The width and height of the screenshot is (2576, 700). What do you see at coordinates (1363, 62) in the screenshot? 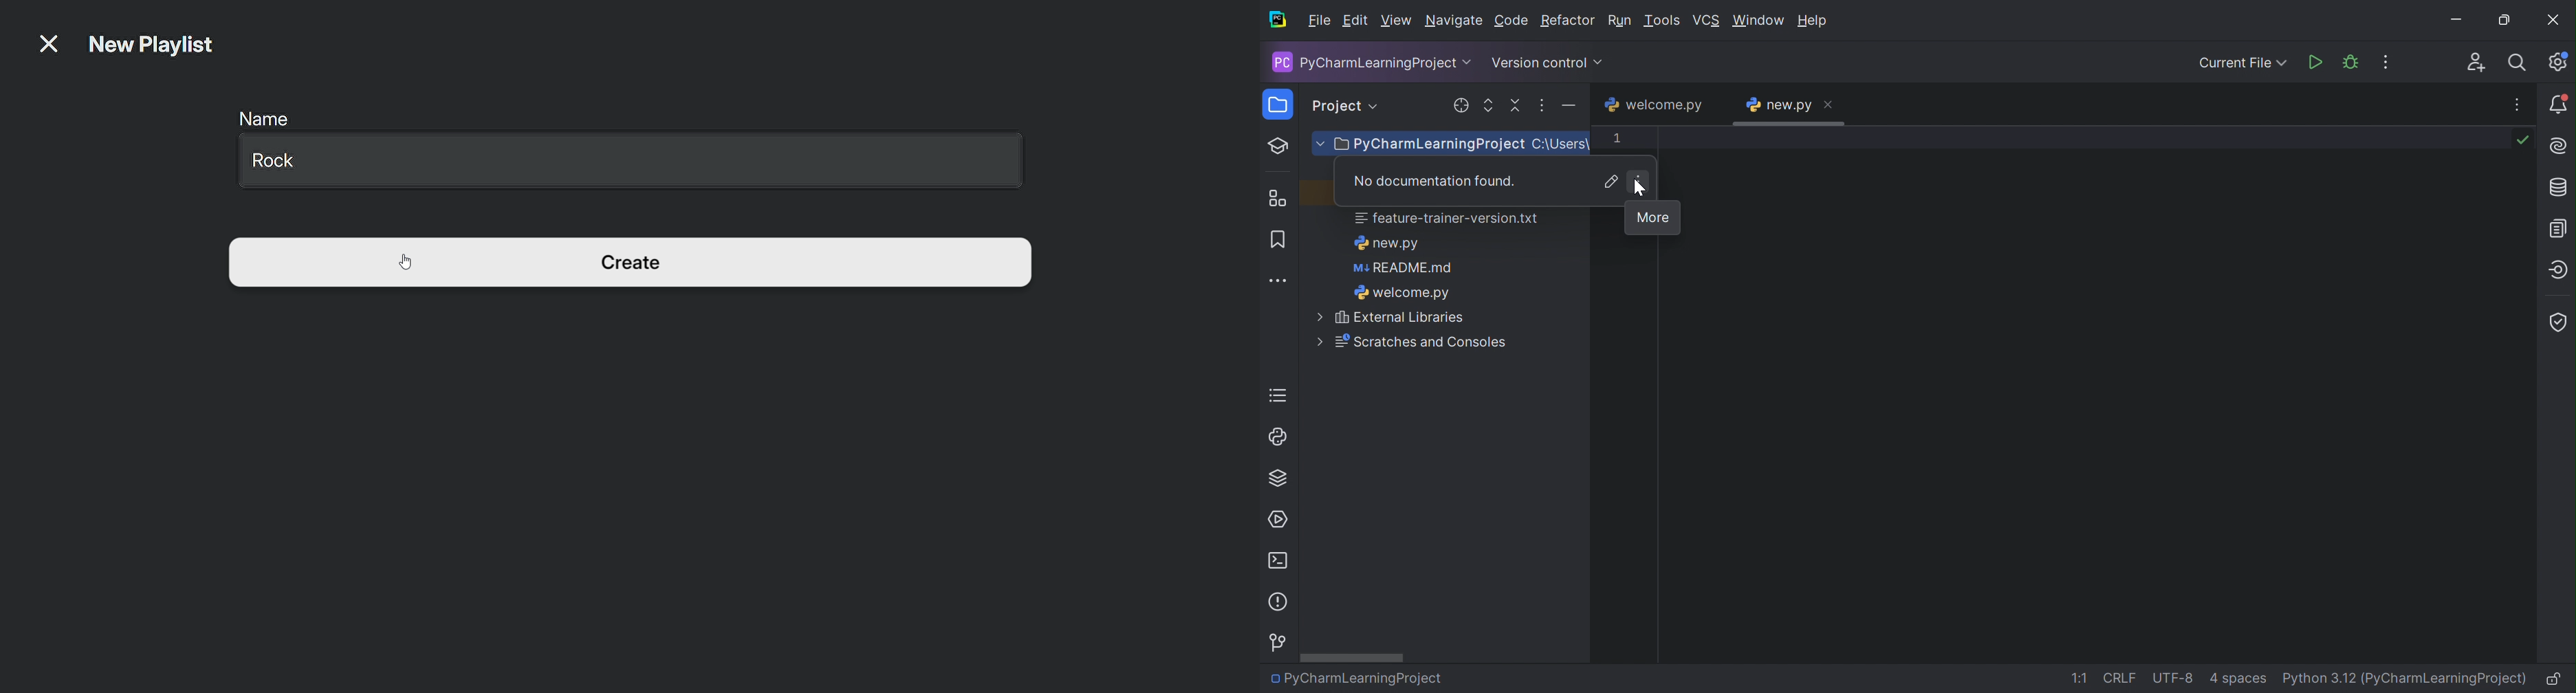
I see `PyCharmLearningProject` at bounding box center [1363, 62].